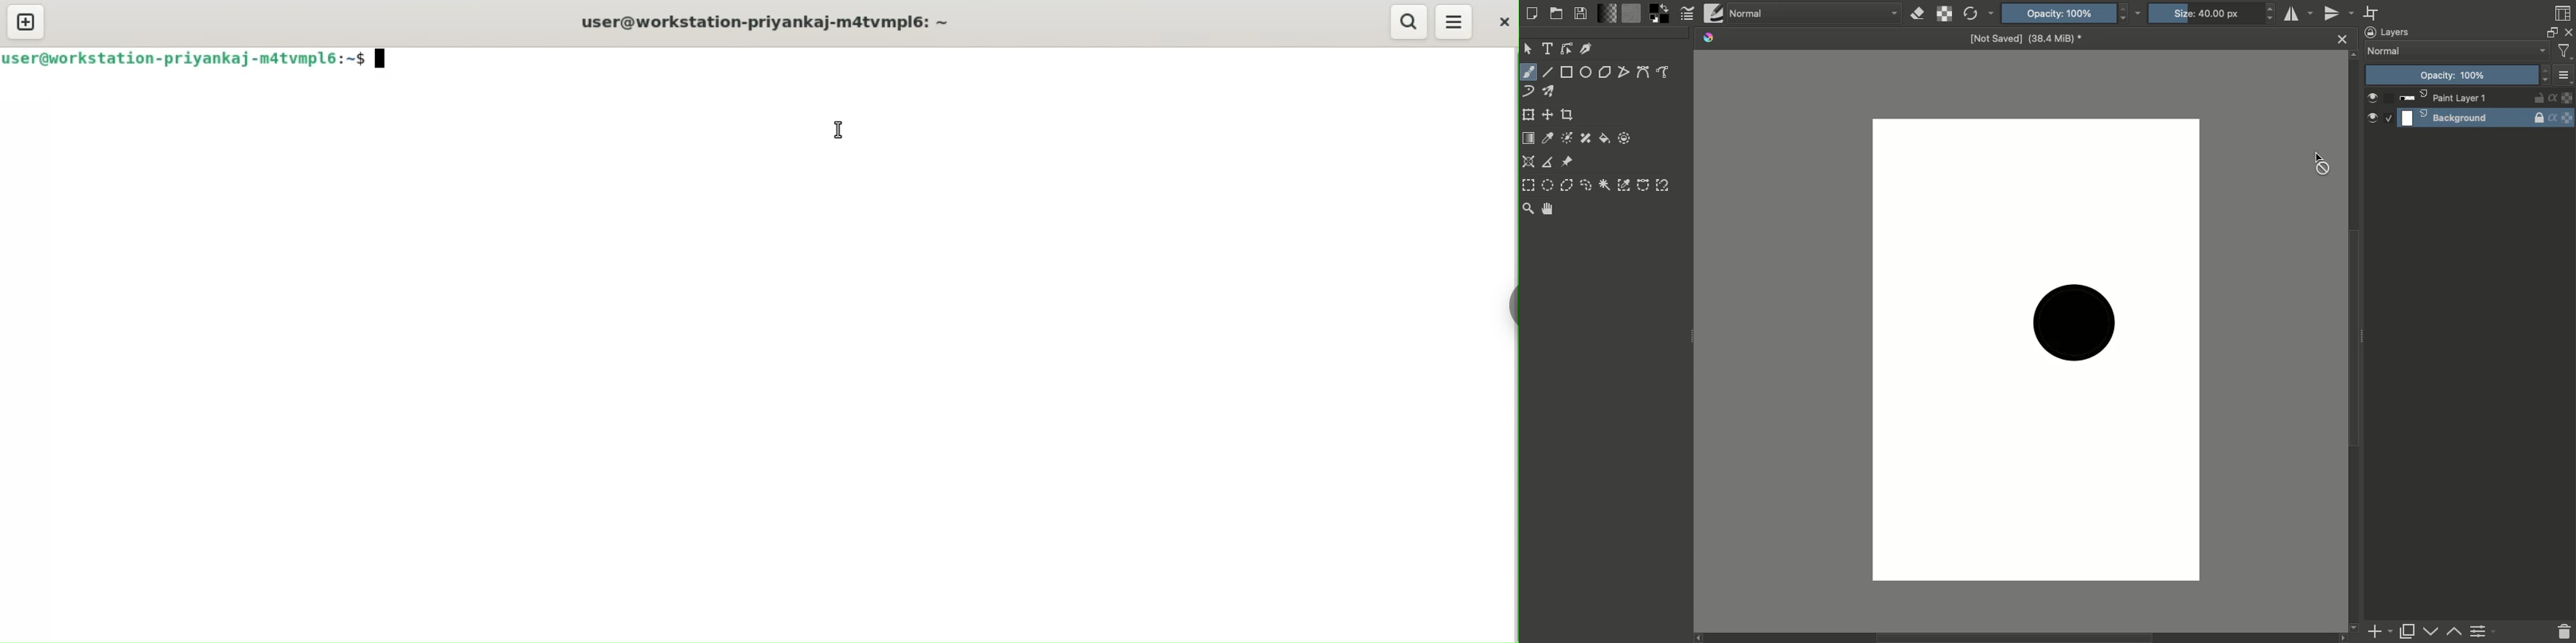 This screenshot has width=2576, height=644. I want to click on search, so click(1407, 21).